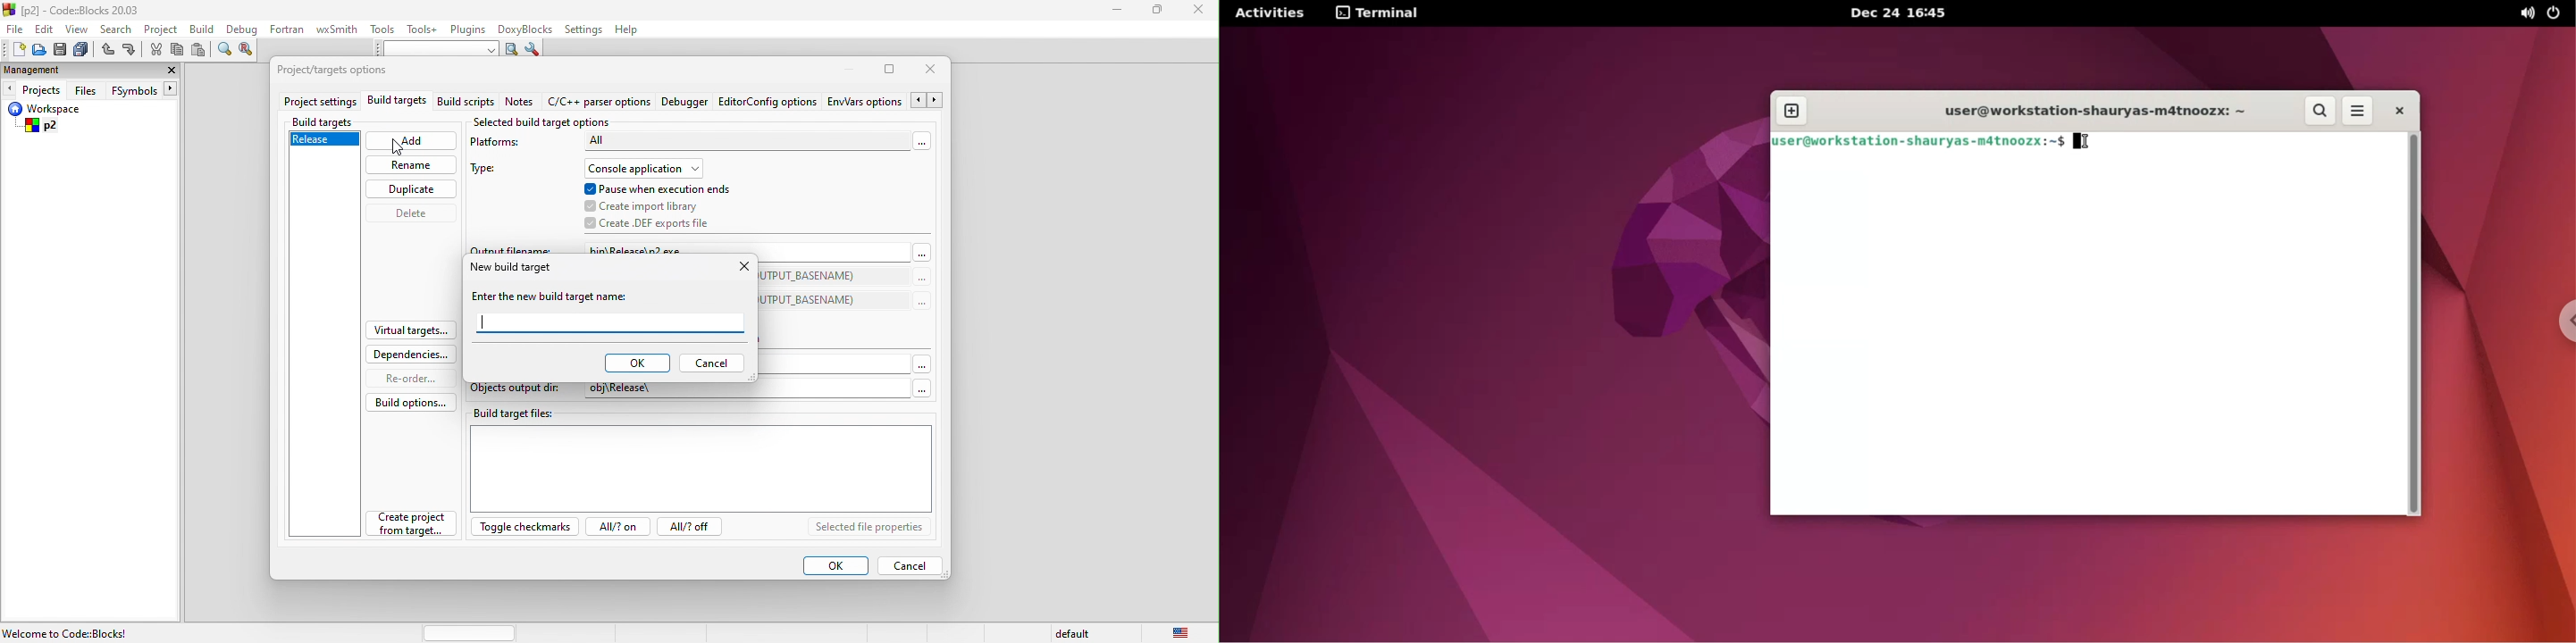 This screenshot has height=644, width=2576. Describe the element at coordinates (163, 29) in the screenshot. I see `project` at that location.